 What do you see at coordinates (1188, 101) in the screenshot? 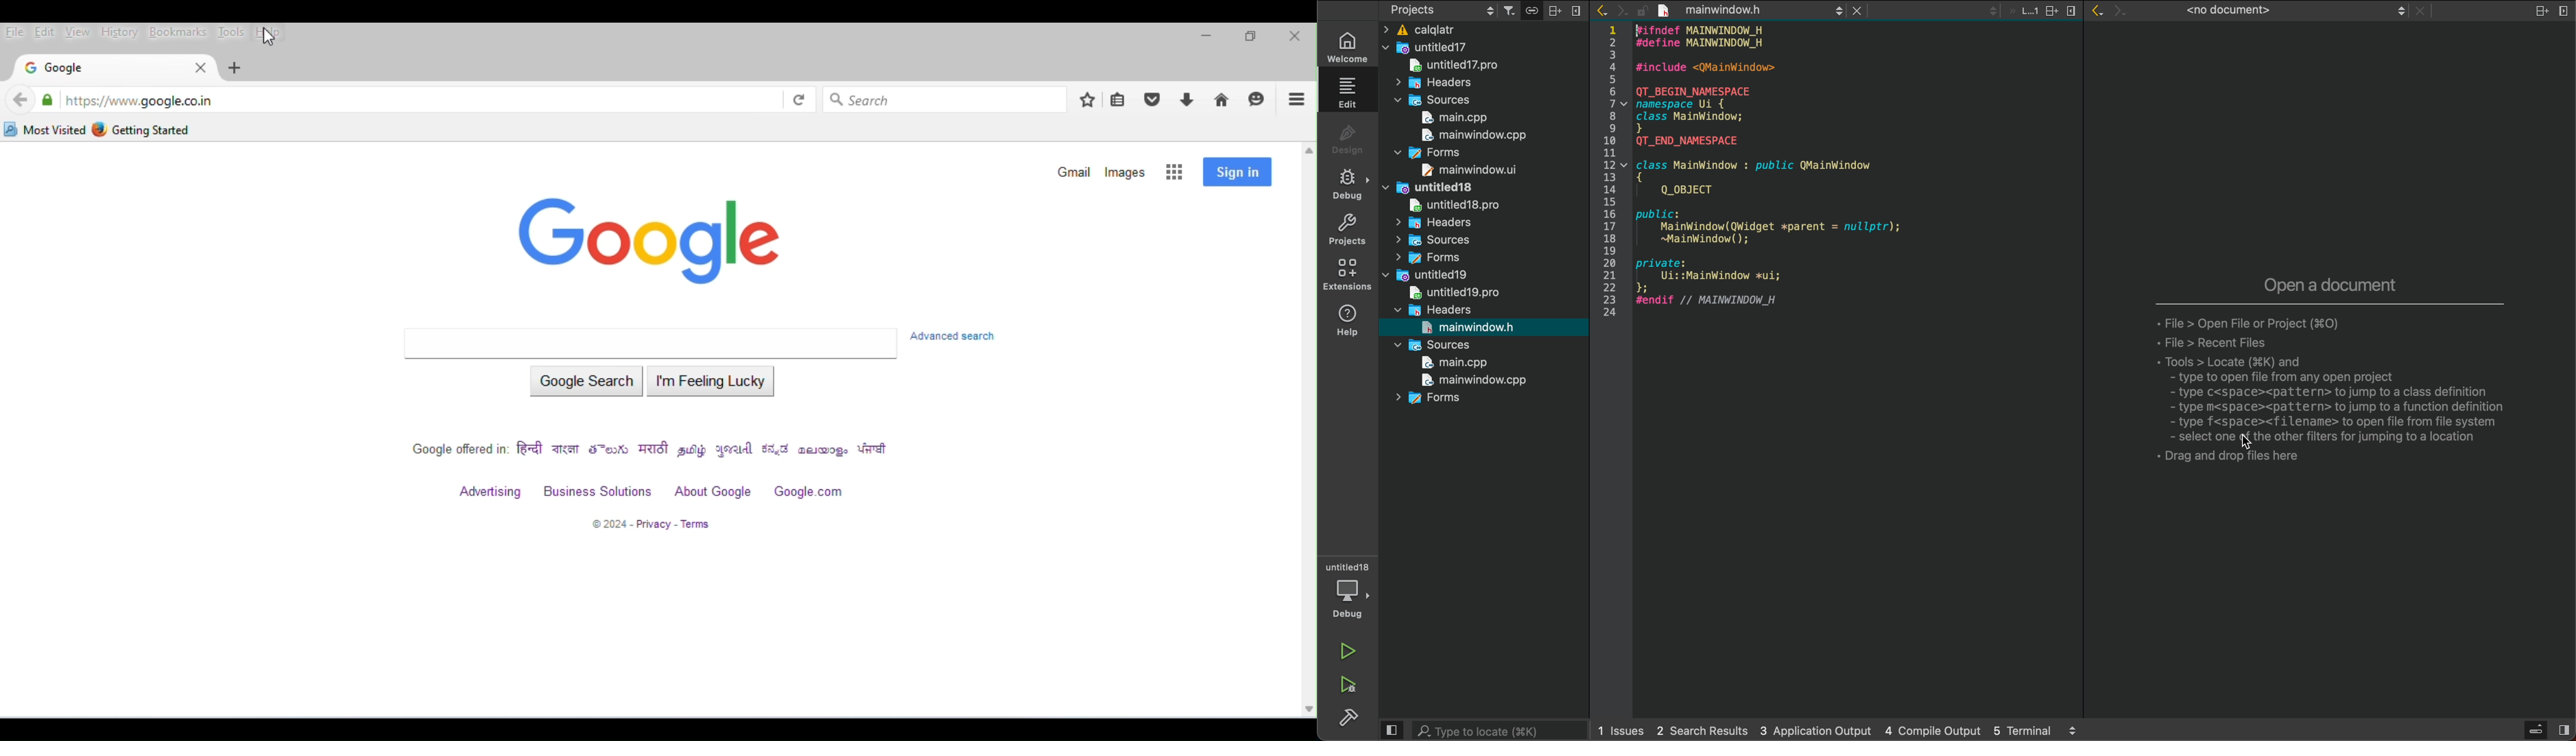
I see `downloads` at bounding box center [1188, 101].